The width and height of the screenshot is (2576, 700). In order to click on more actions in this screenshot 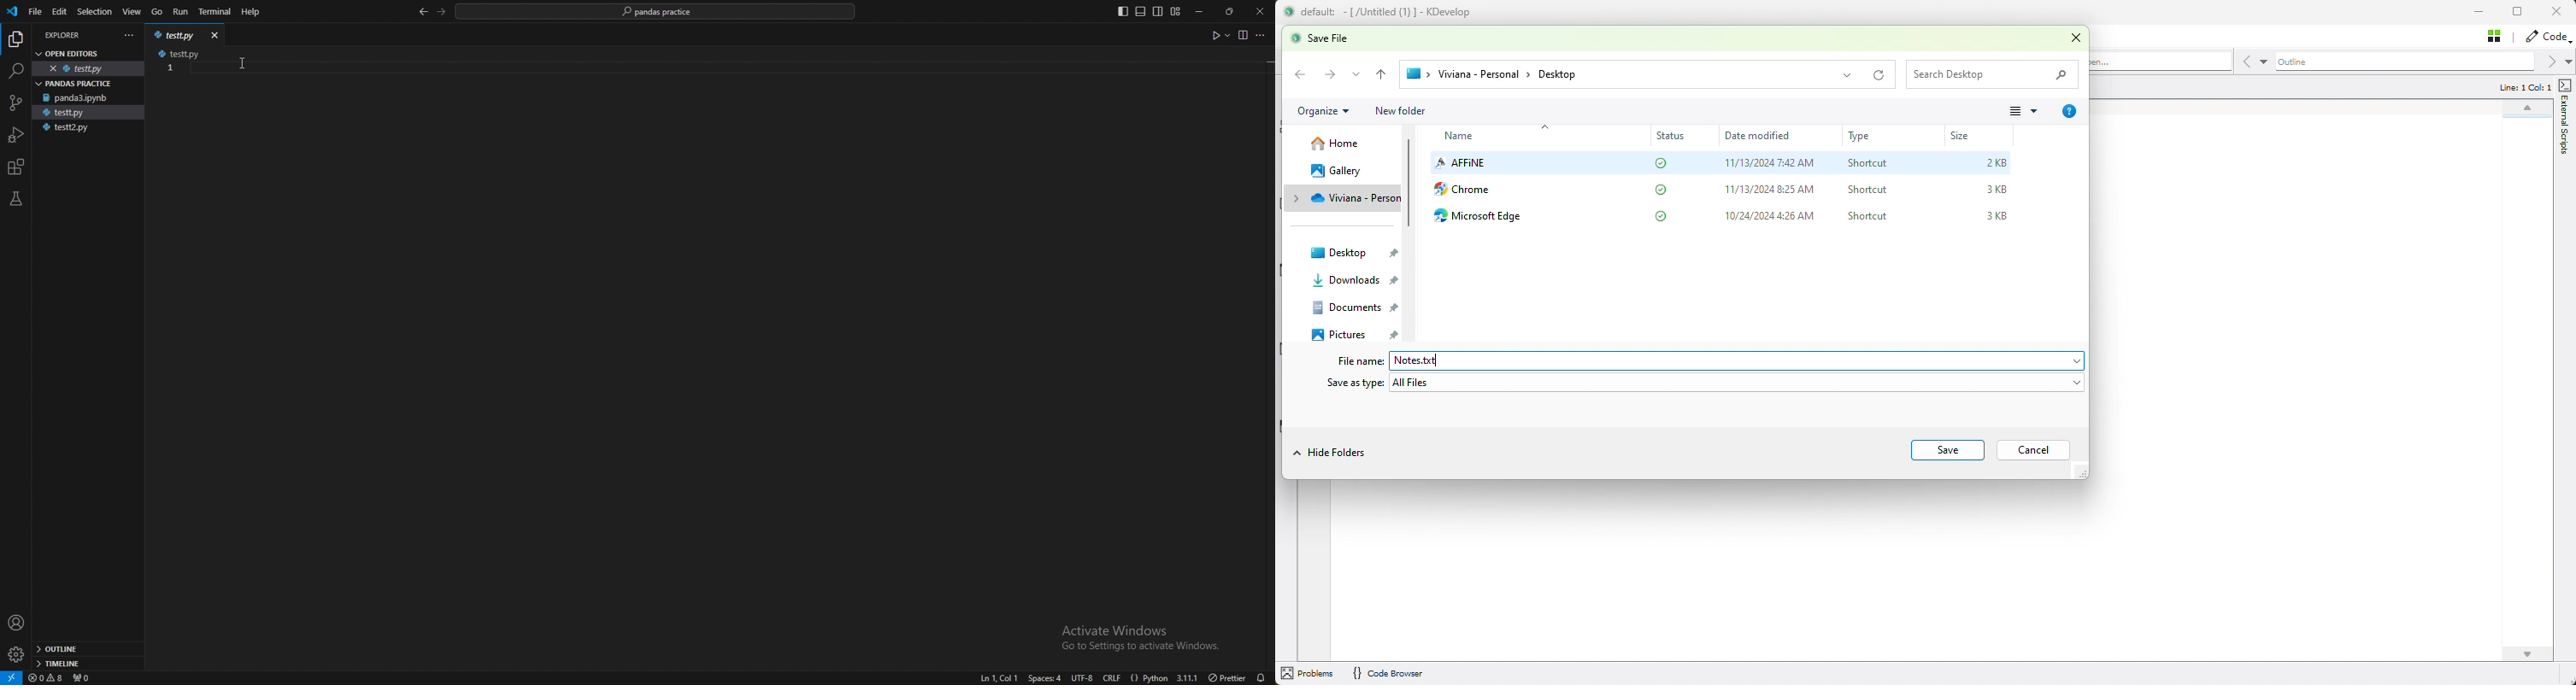, I will do `click(130, 35)`.